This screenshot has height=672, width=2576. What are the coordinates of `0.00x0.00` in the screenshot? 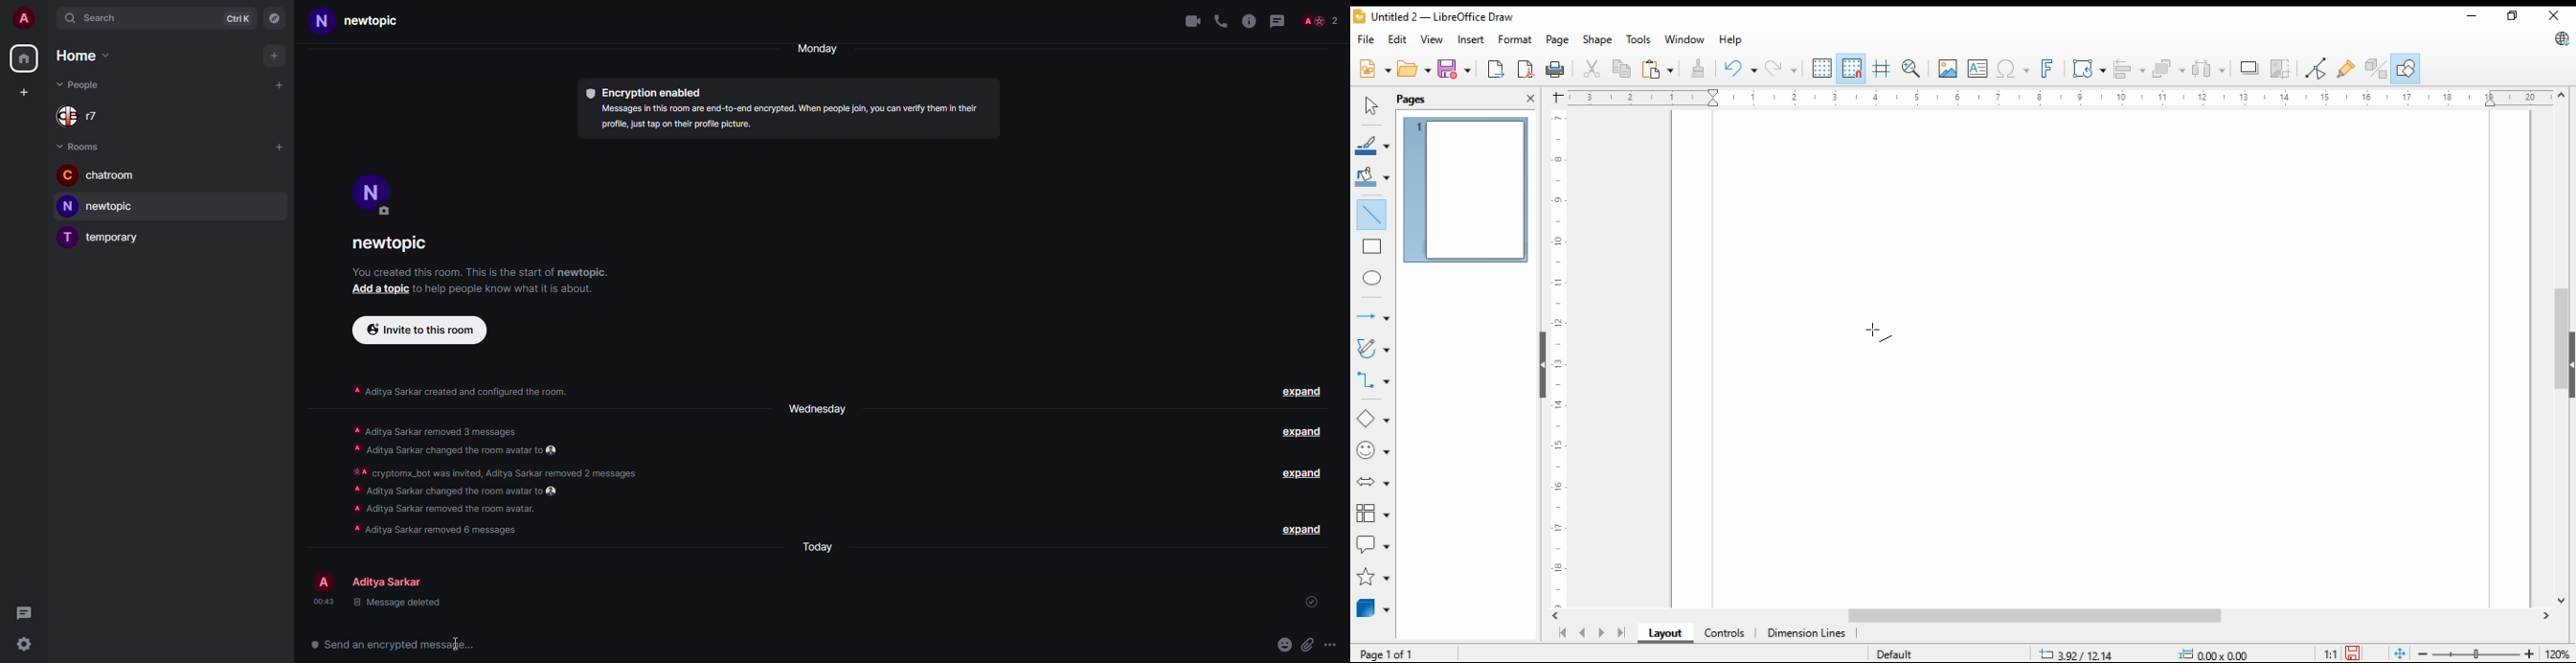 It's located at (2217, 653).